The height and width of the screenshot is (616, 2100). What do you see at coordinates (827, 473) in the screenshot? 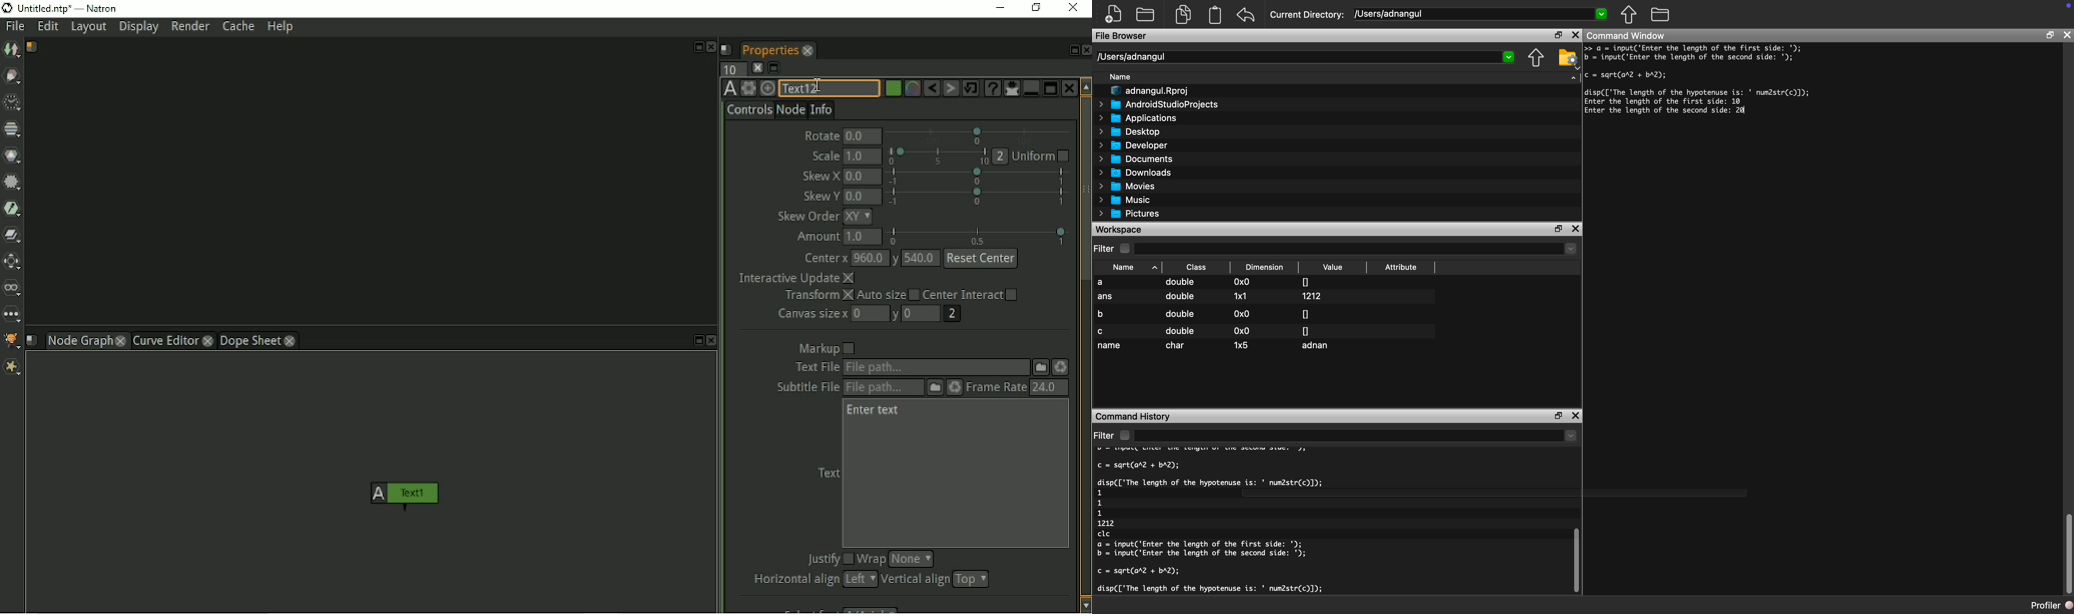
I see `Text` at bounding box center [827, 473].